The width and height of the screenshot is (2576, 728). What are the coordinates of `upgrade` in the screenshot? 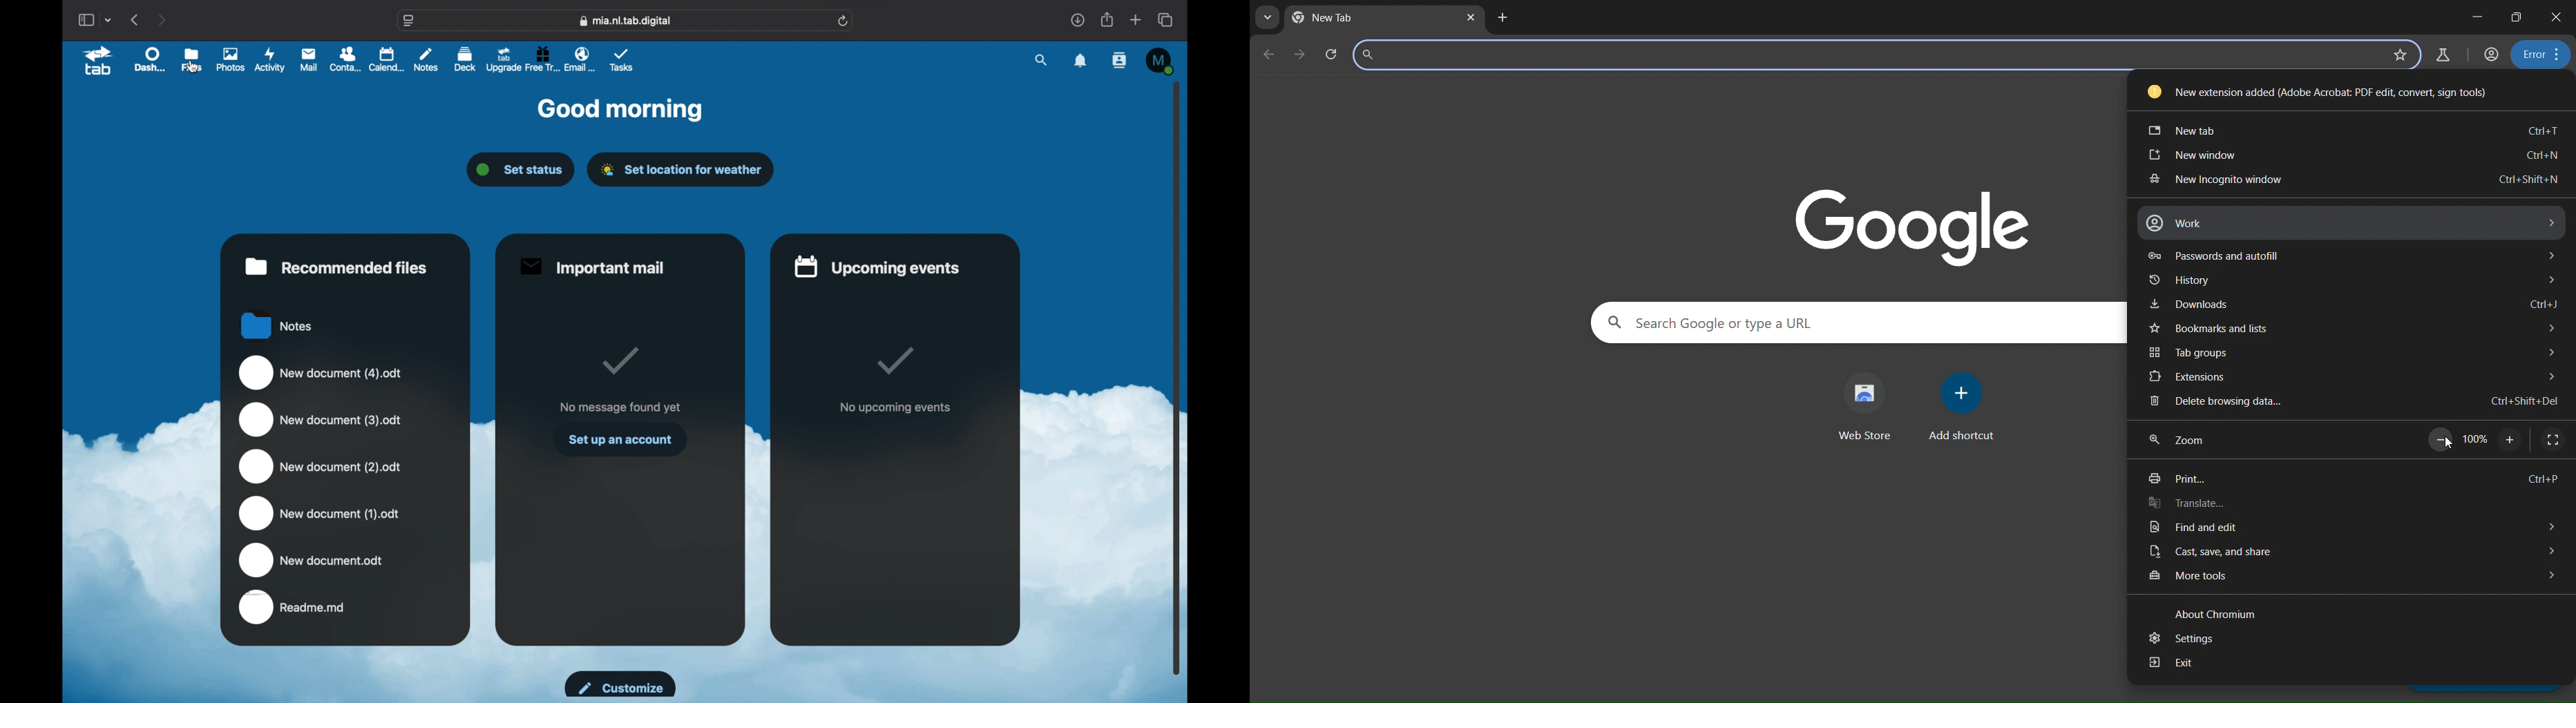 It's located at (503, 61).